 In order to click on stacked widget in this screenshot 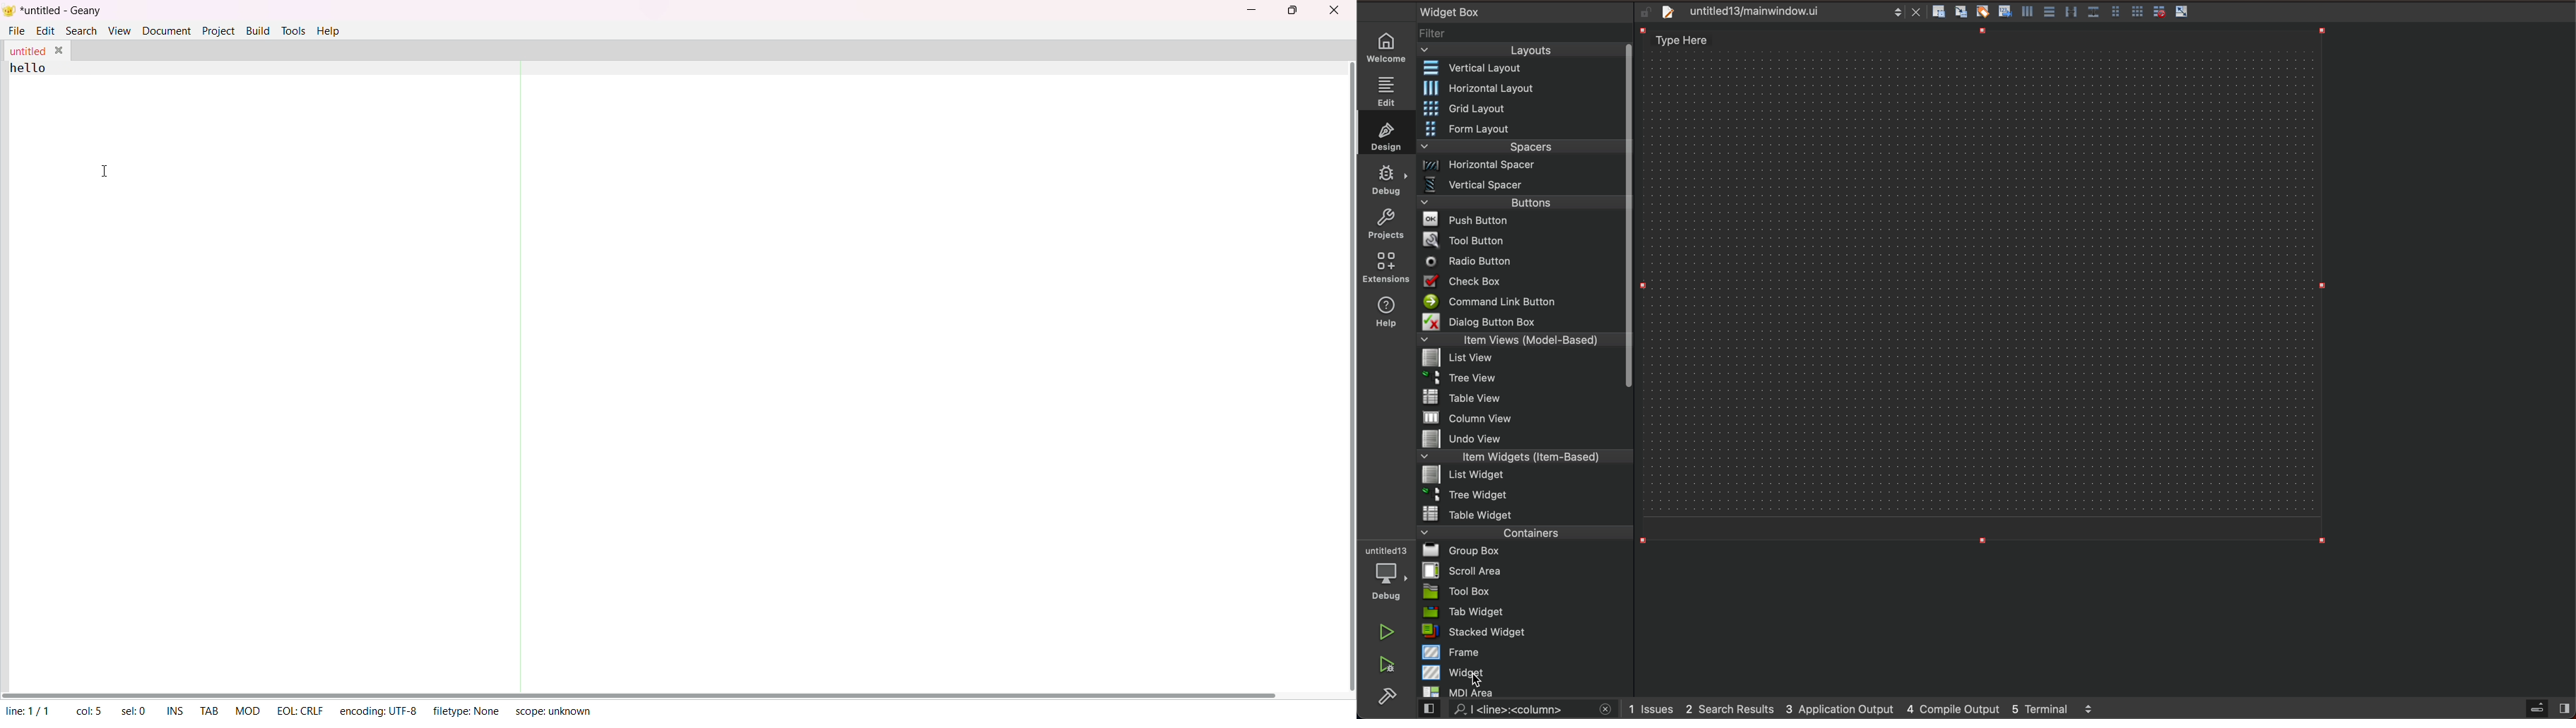, I will do `click(1523, 633)`.